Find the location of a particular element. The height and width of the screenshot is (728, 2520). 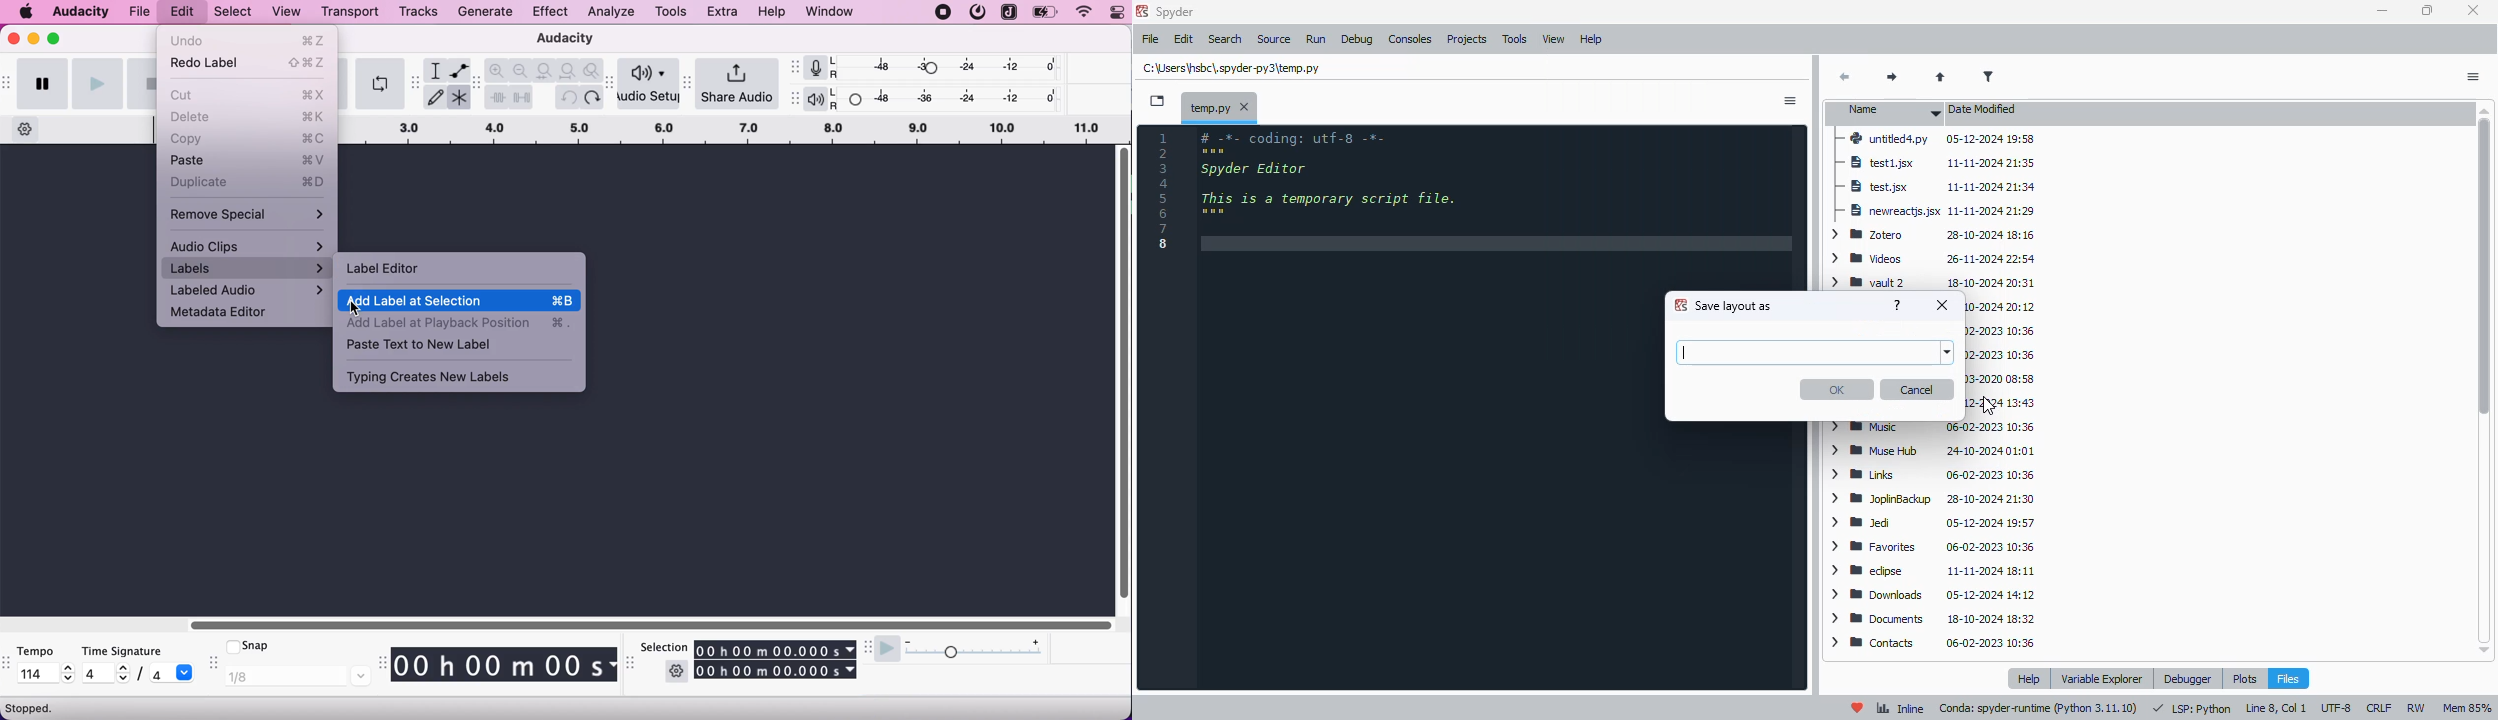

delete is located at coordinates (250, 118).